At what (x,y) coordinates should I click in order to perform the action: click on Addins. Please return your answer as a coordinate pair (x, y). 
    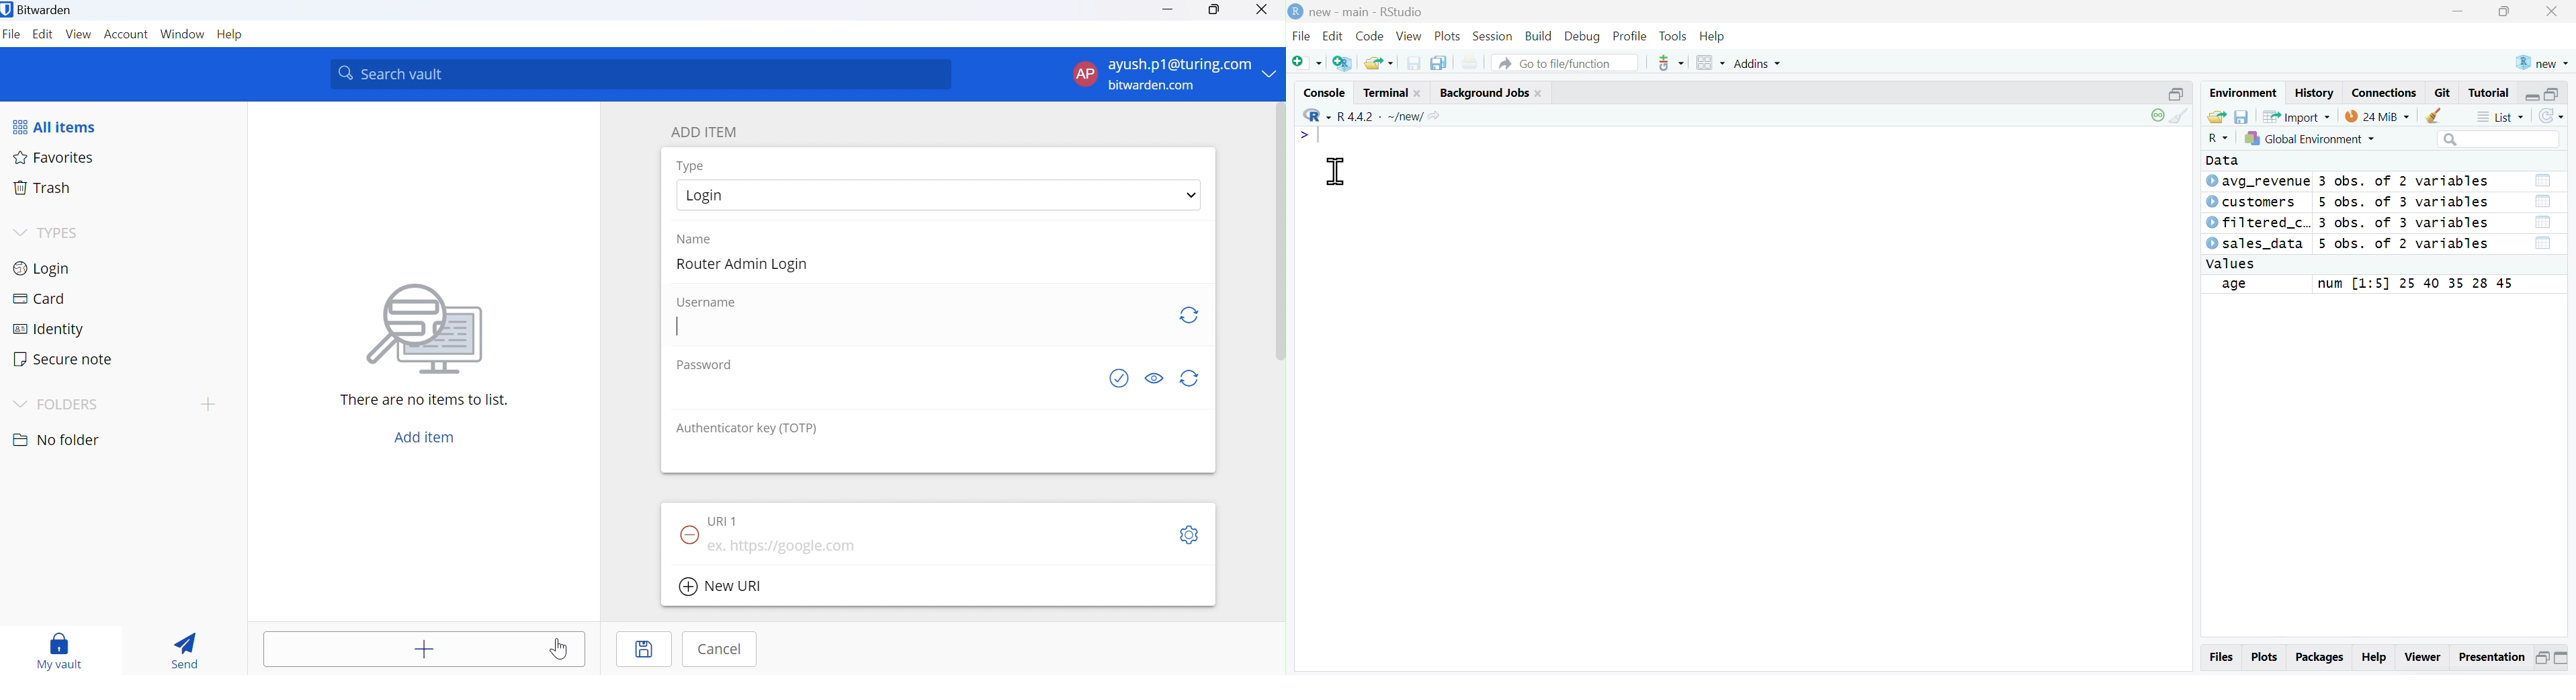
    Looking at the image, I should click on (1755, 63).